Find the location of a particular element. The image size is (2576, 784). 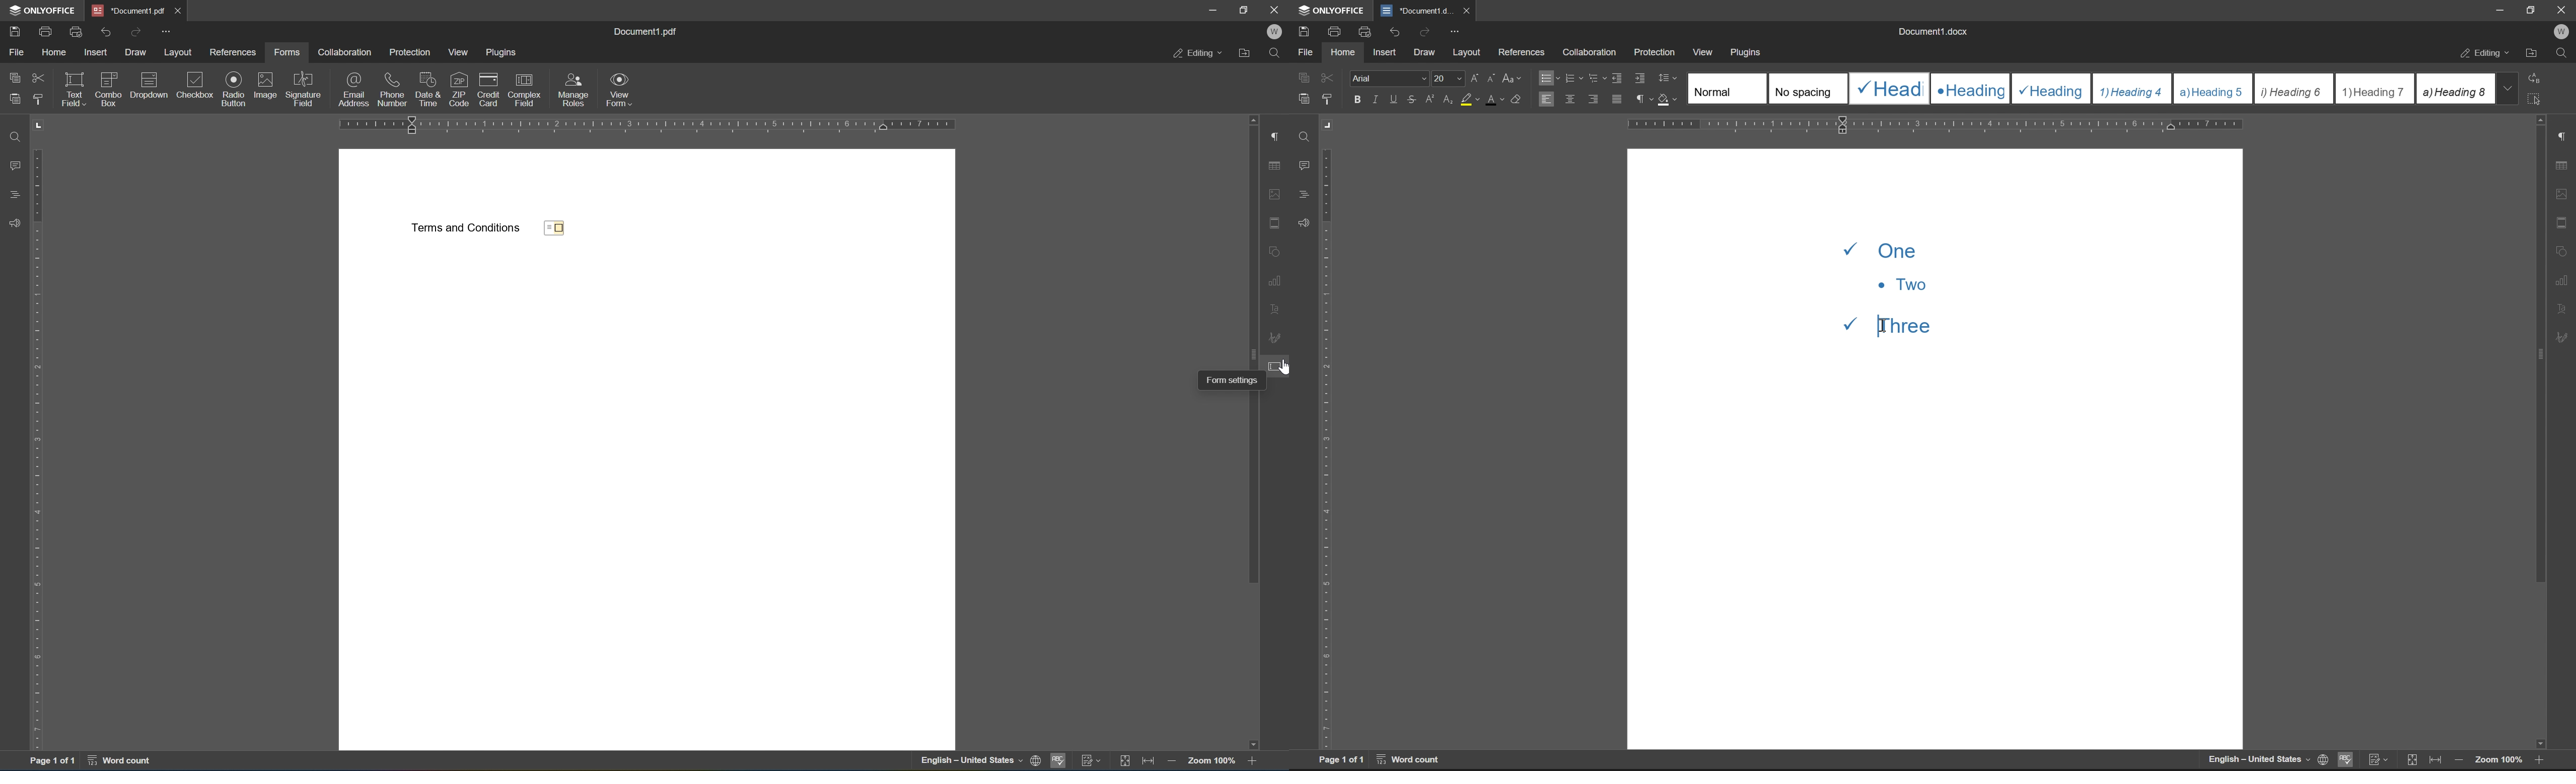

plugins is located at coordinates (1747, 53).